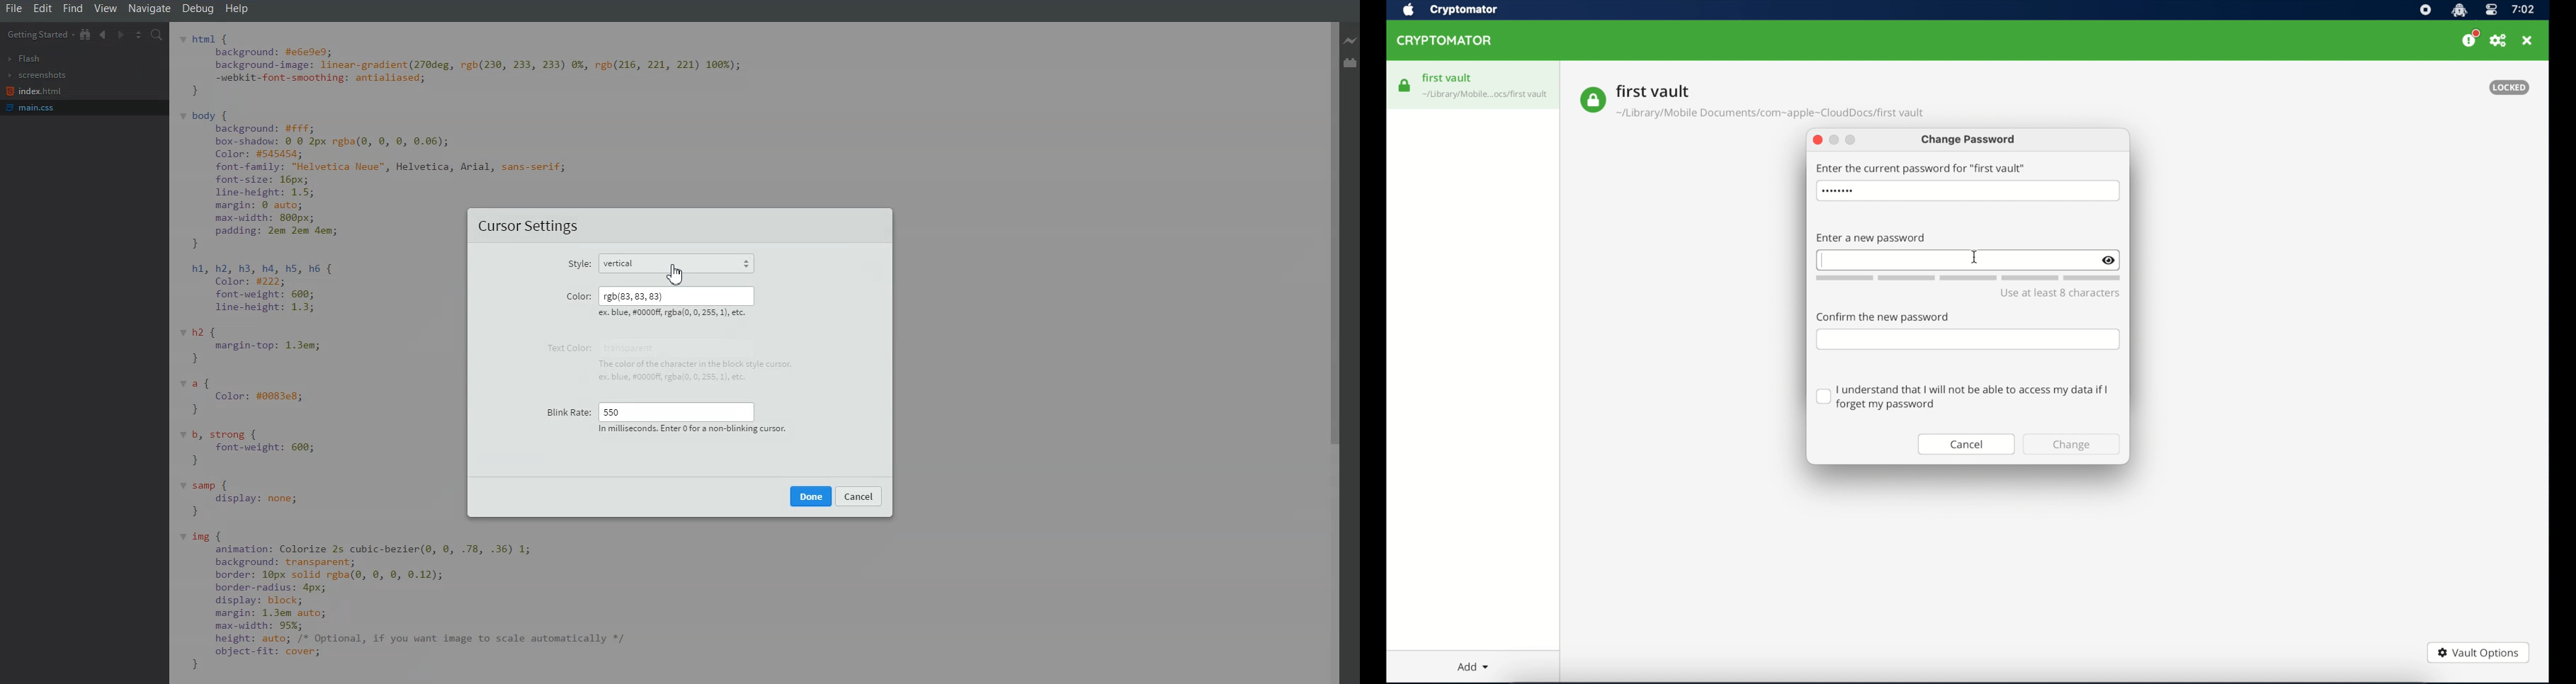 This screenshot has height=700, width=2576. Describe the element at coordinates (39, 34) in the screenshot. I see `Getting Started` at that location.